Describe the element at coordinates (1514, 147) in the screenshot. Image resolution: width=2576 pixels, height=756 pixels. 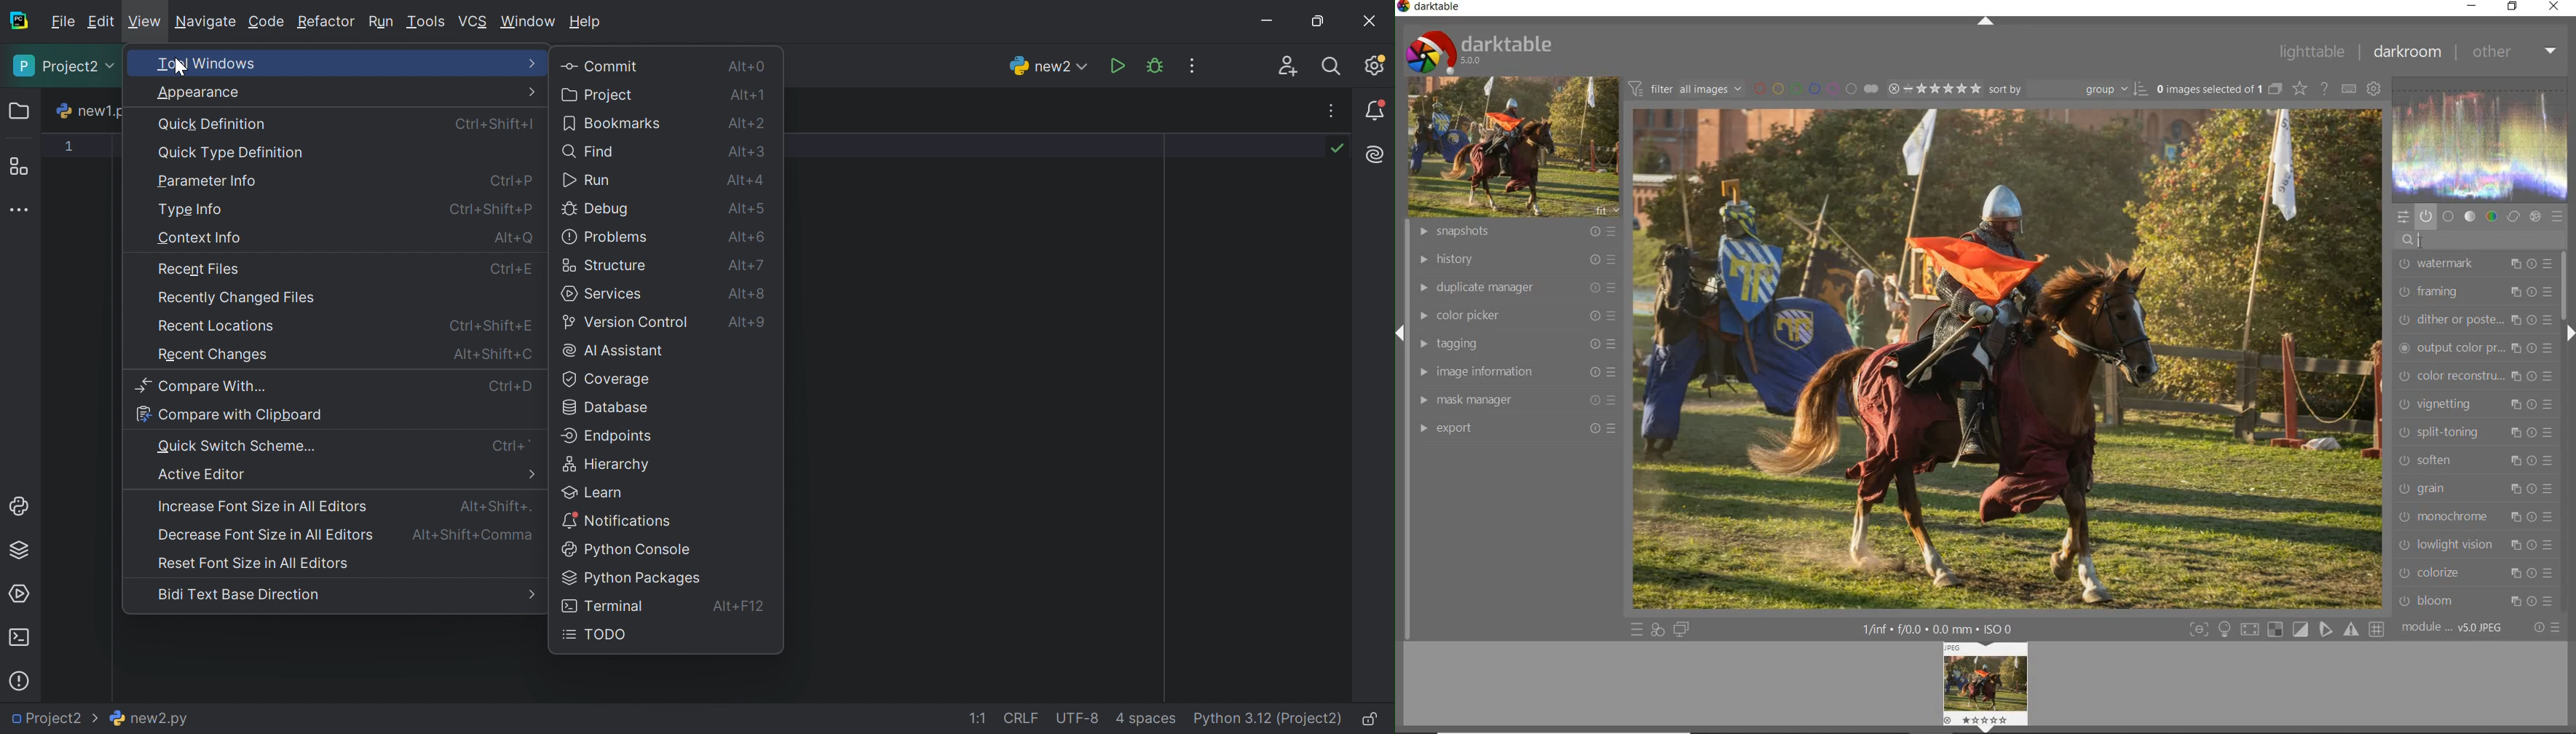
I see `image` at that location.